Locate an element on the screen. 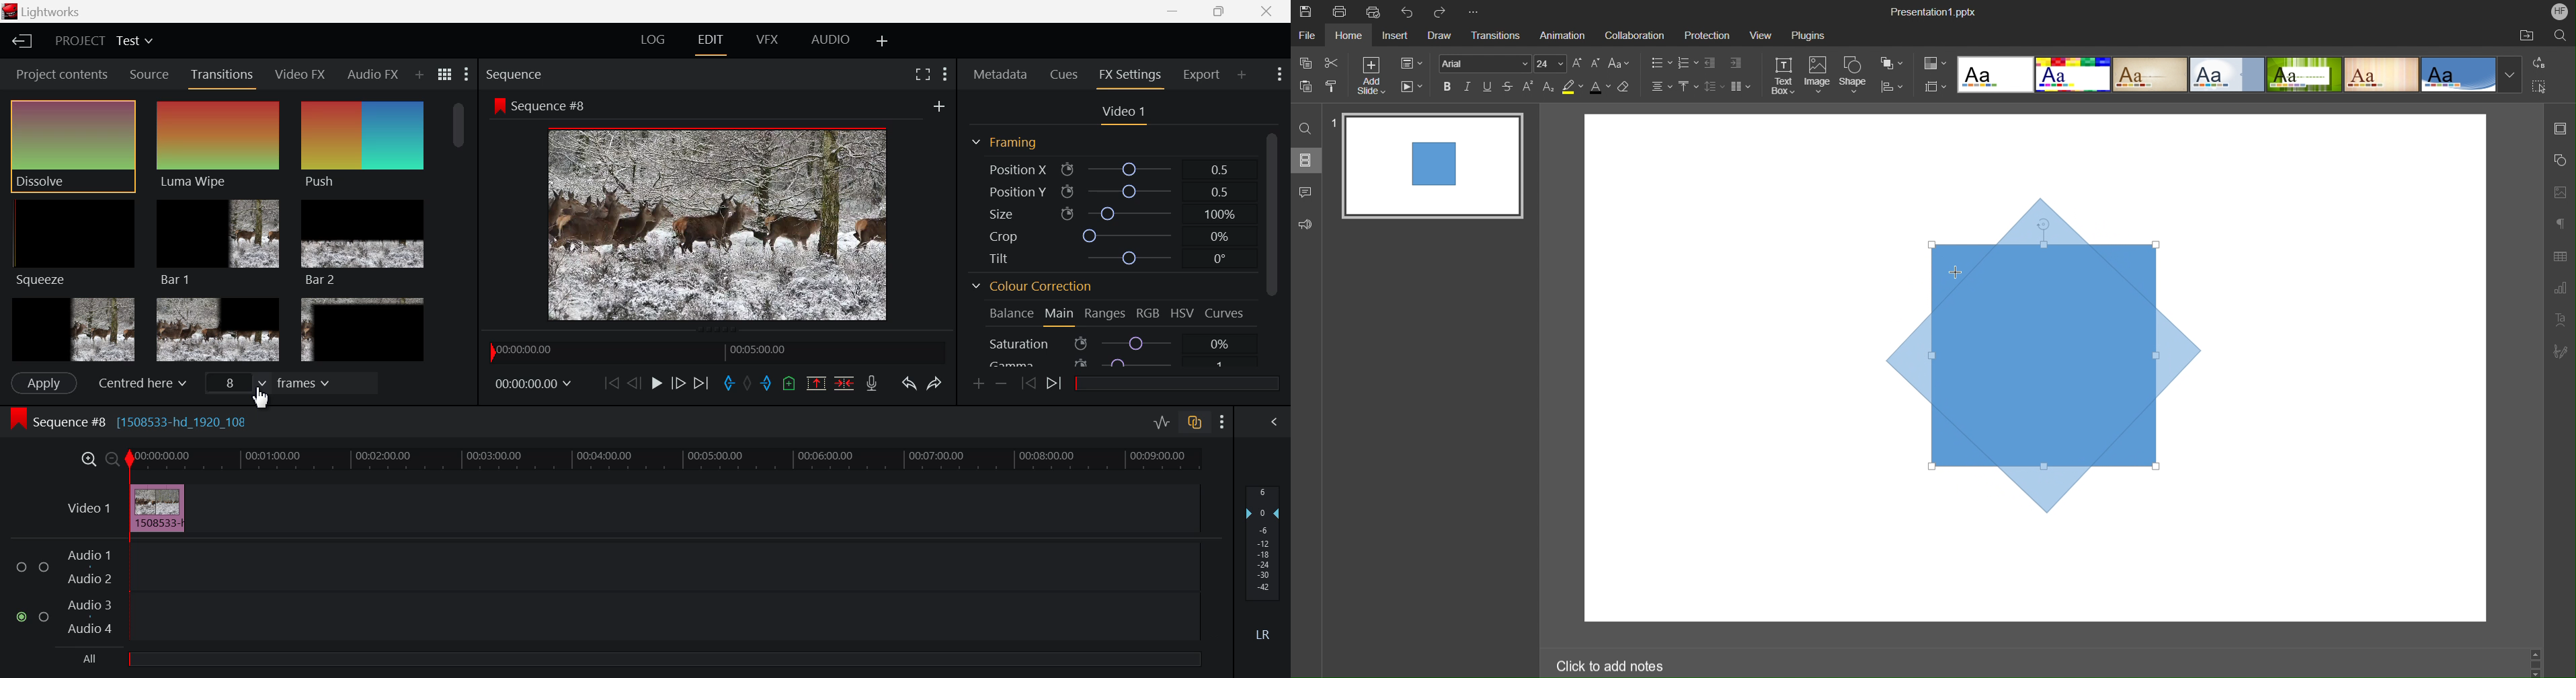 The image size is (2576, 700). Graph is located at coordinates (2560, 290).